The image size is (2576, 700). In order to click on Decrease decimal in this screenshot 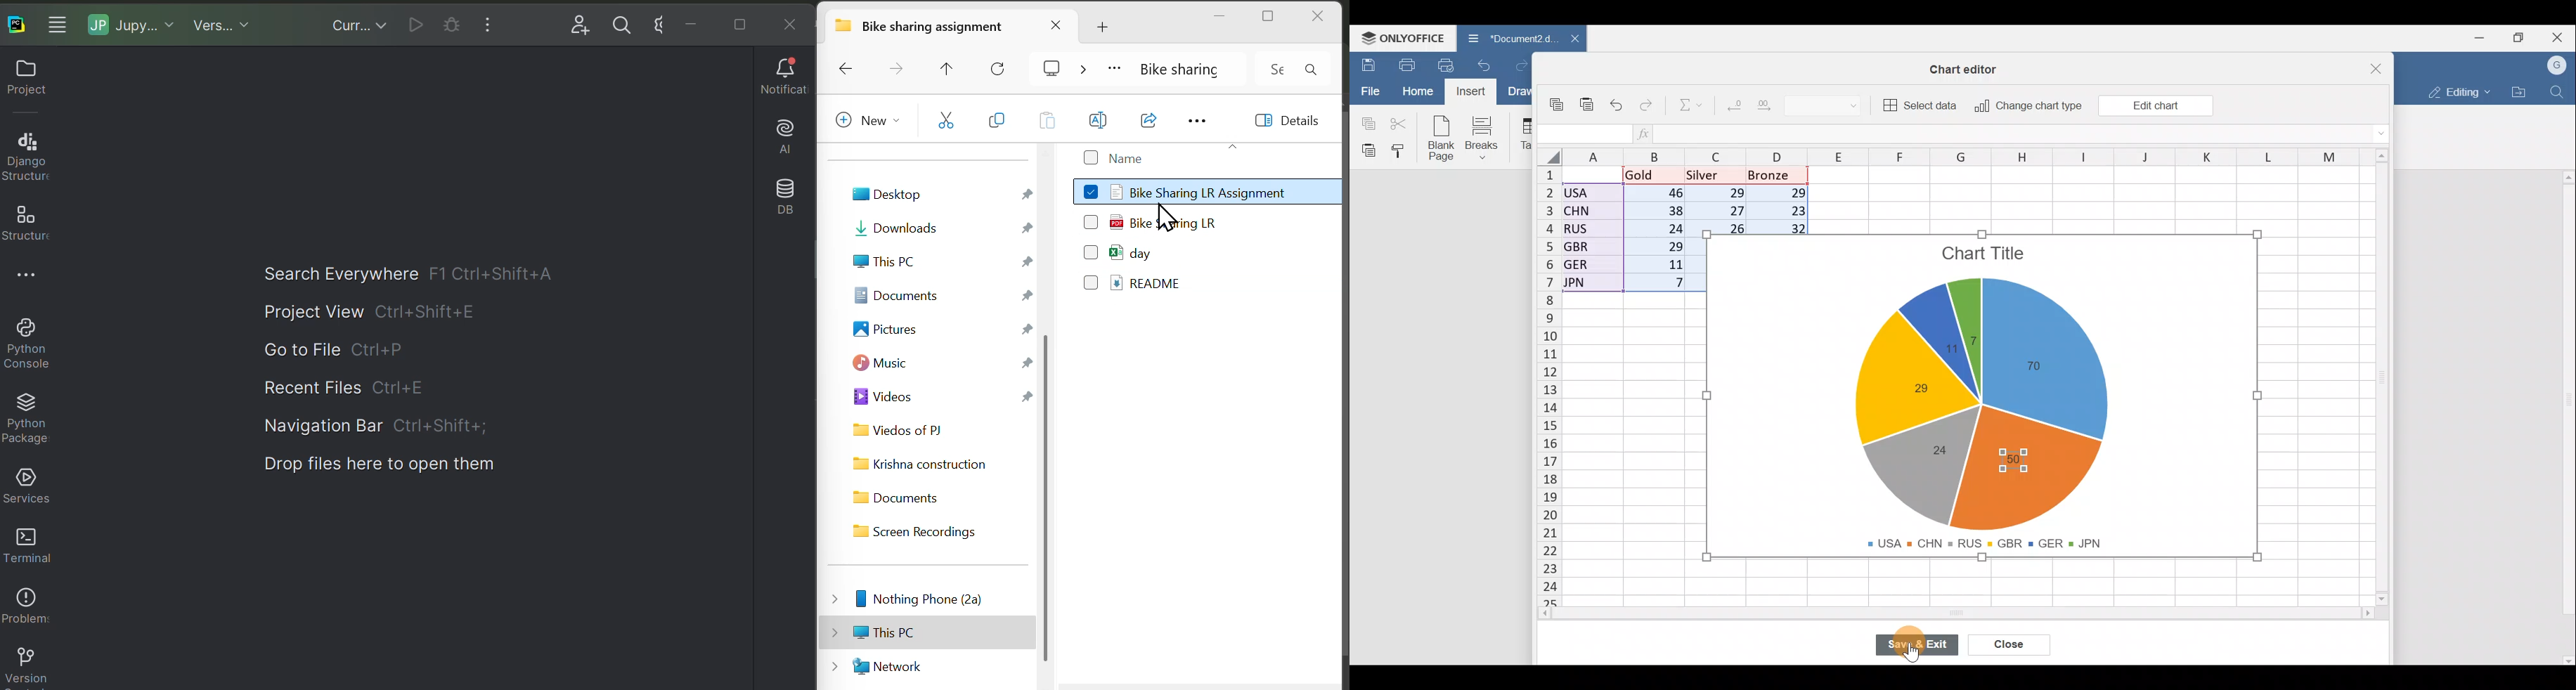, I will do `click(1734, 102)`.